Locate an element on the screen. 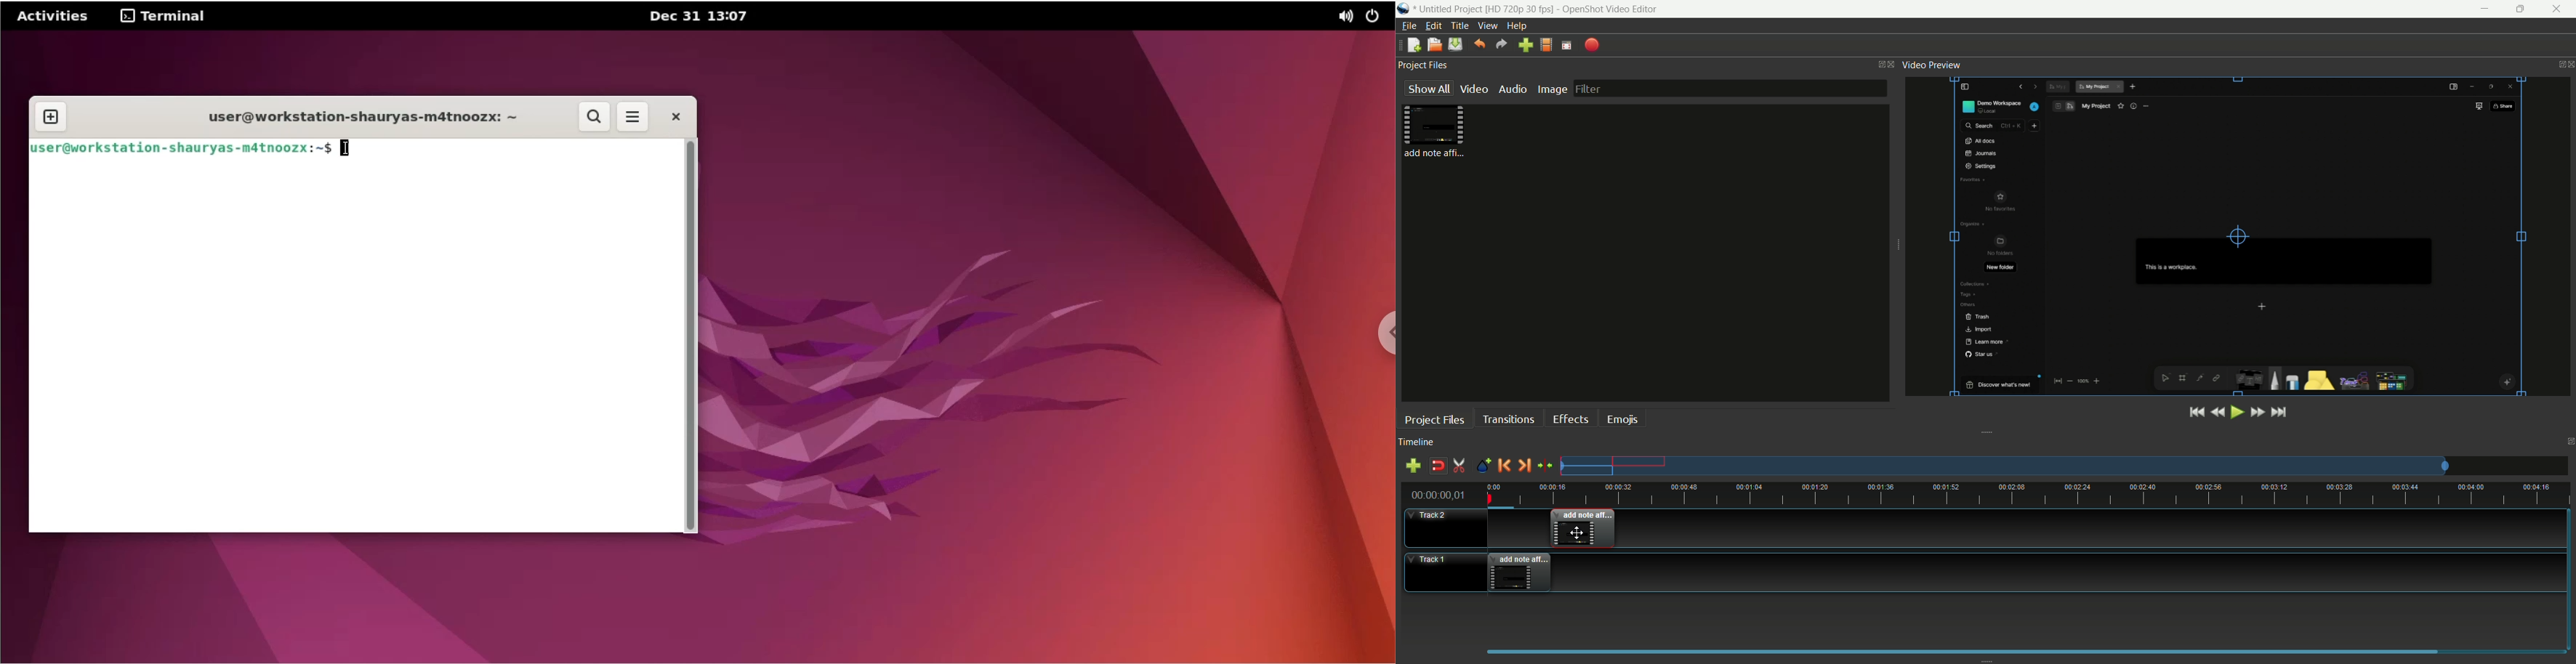  close timeline is located at coordinates (2570, 440).